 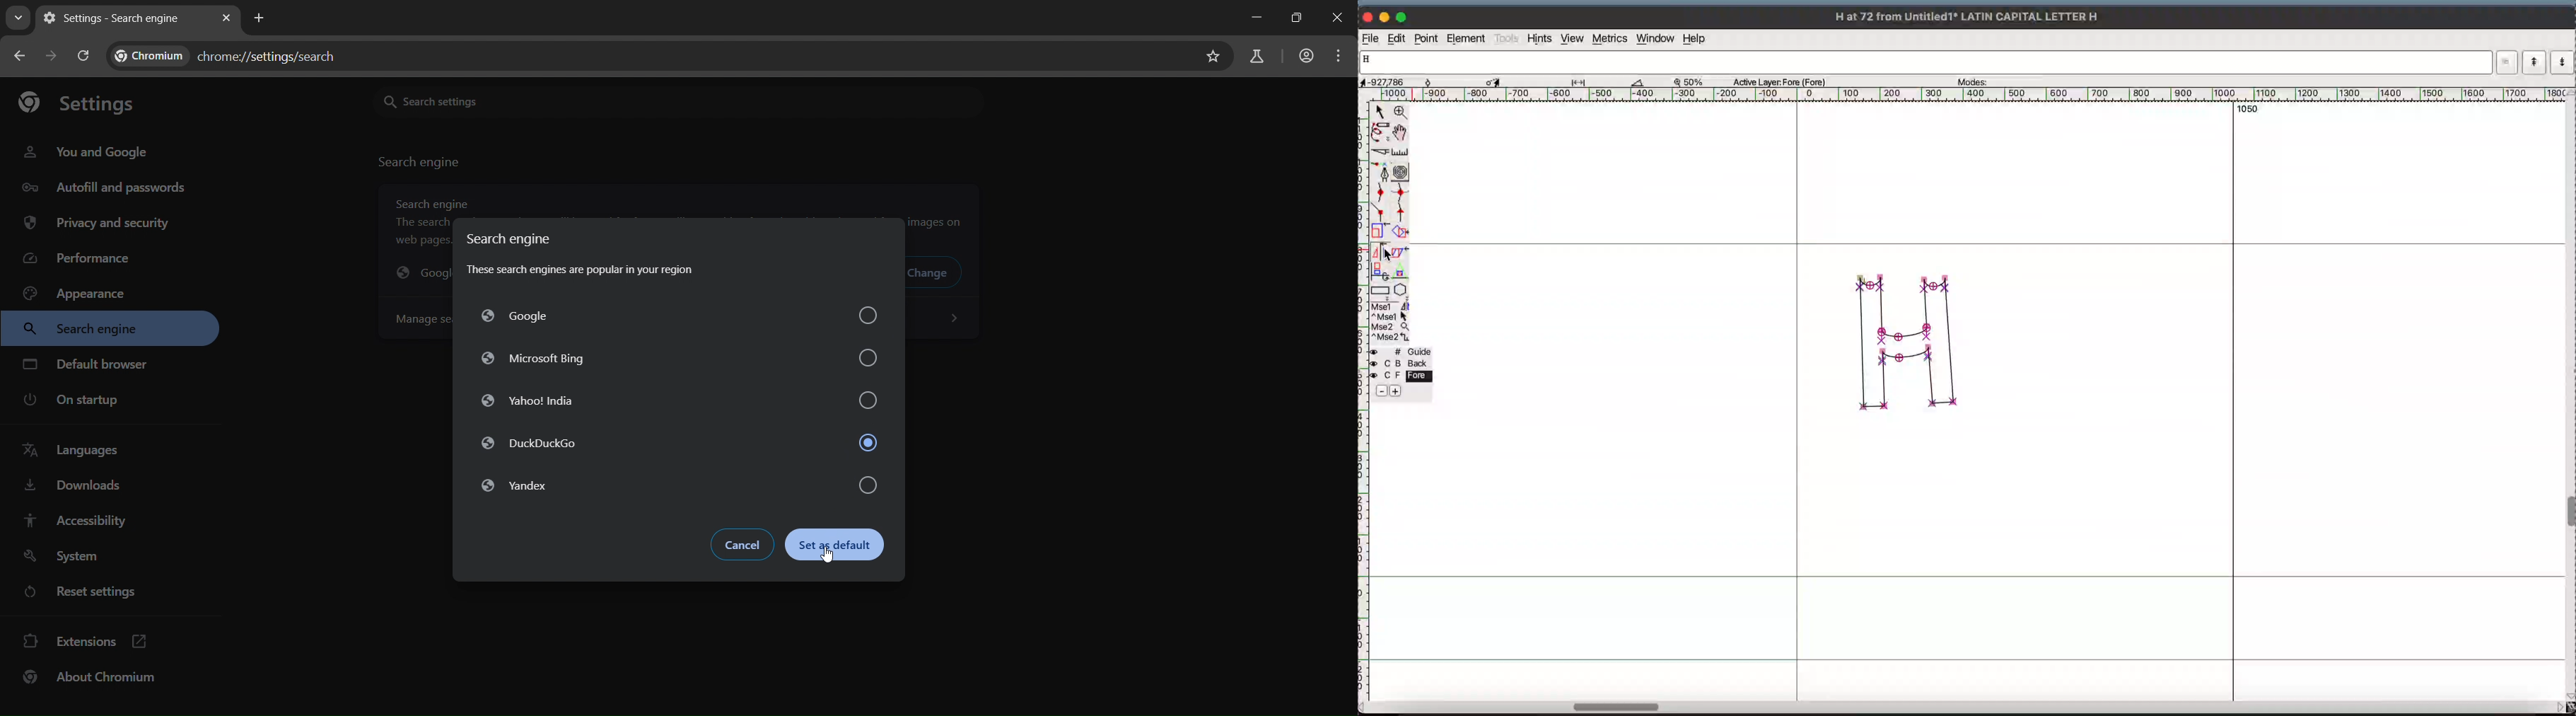 I want to click on knife, so click(x=1381, y=151).